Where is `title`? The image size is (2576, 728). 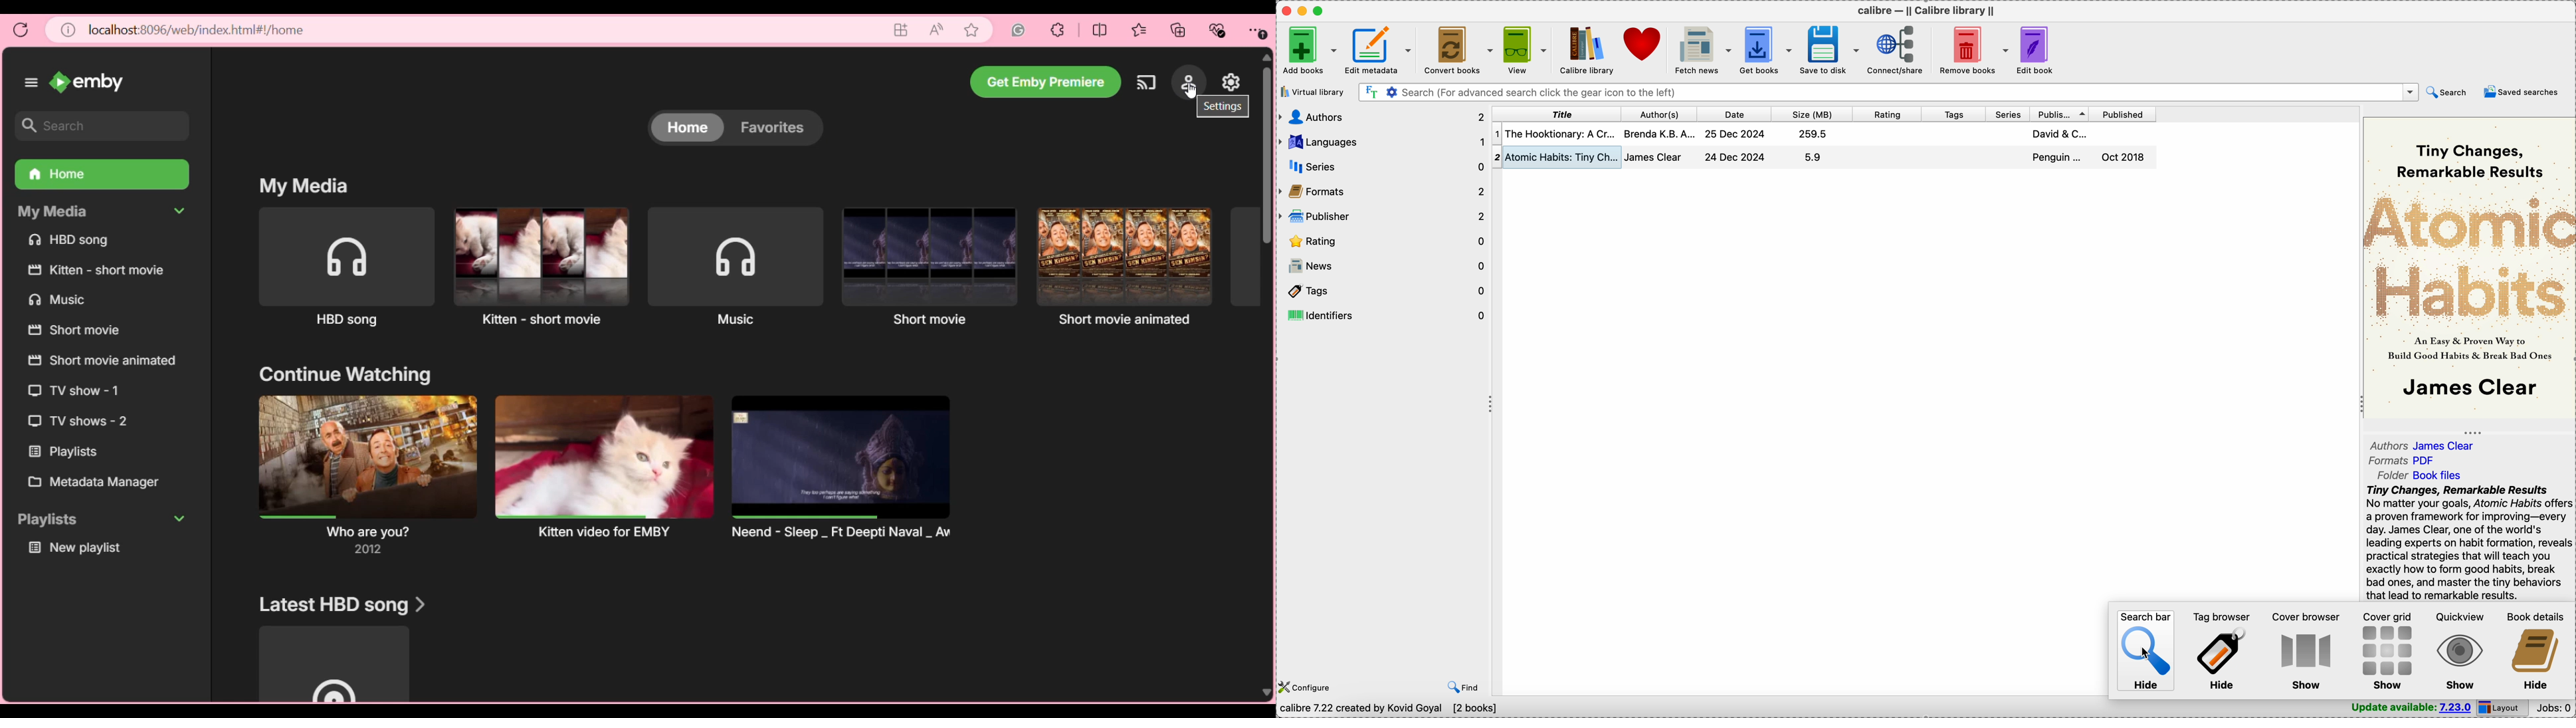
title is located at coordinates (1556, 114).